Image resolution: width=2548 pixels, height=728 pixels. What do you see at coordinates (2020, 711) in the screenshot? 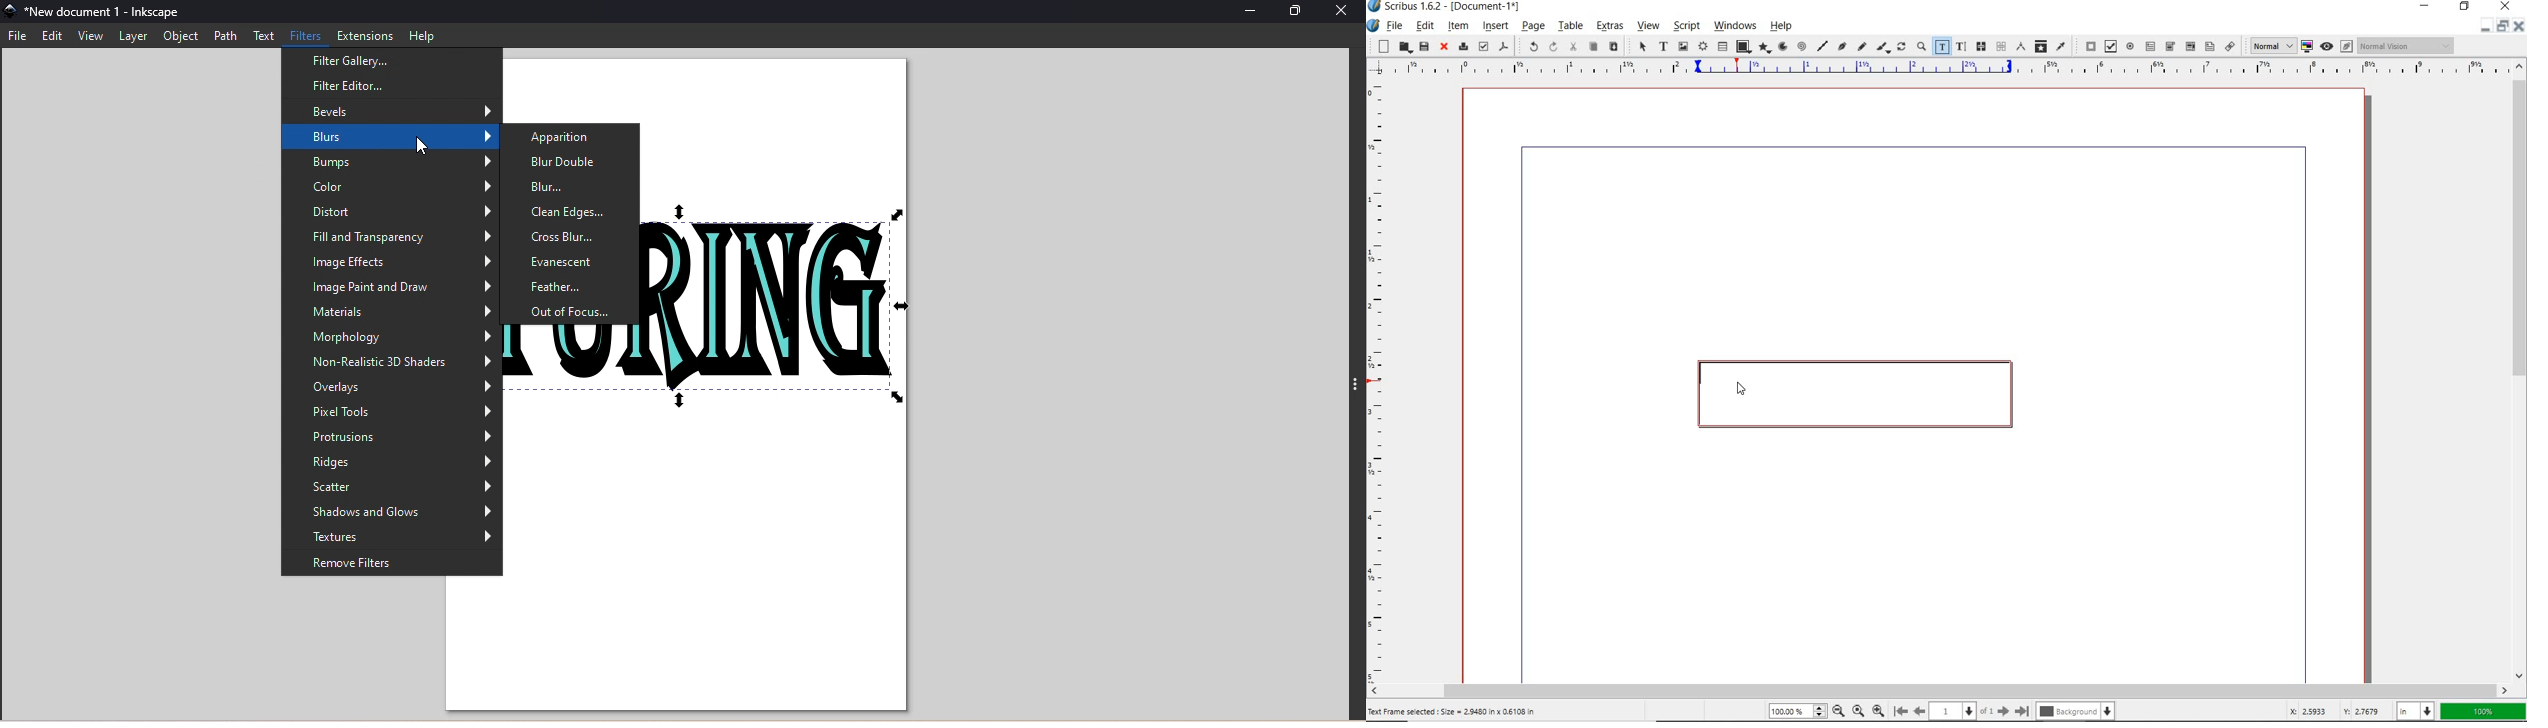
I see `Last page` at bounding box center [2020, 711].